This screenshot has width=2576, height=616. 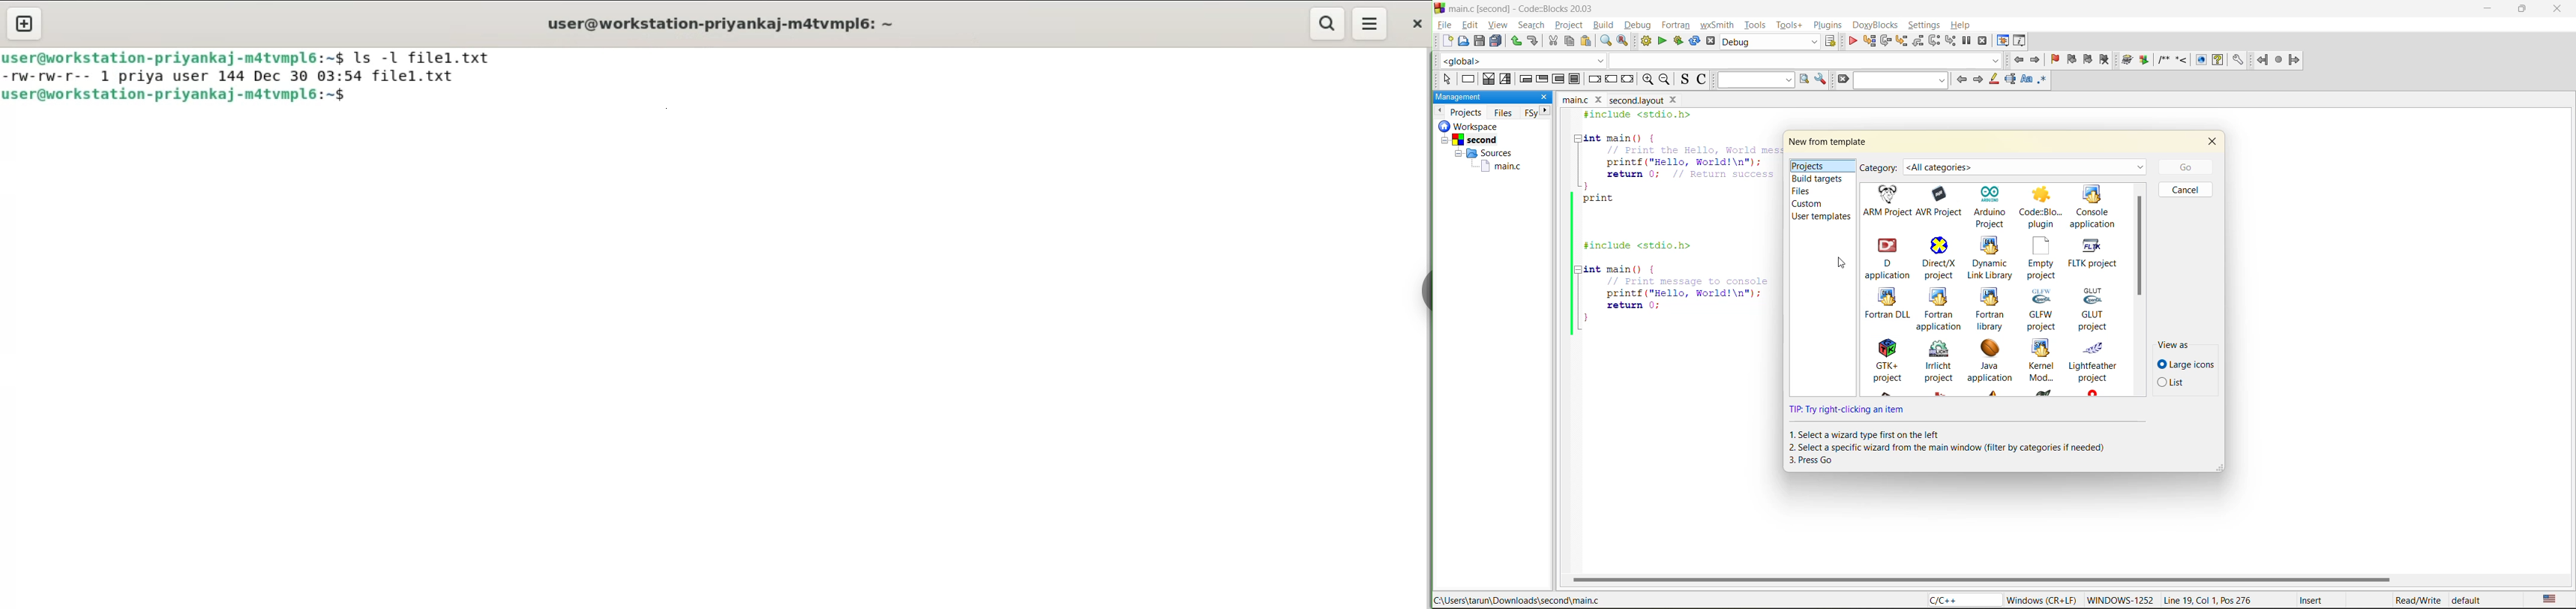 What do you see at coordinates (1595, 80) in the screenshot?
I see `break instruction` at bounding box center [1595, 80].